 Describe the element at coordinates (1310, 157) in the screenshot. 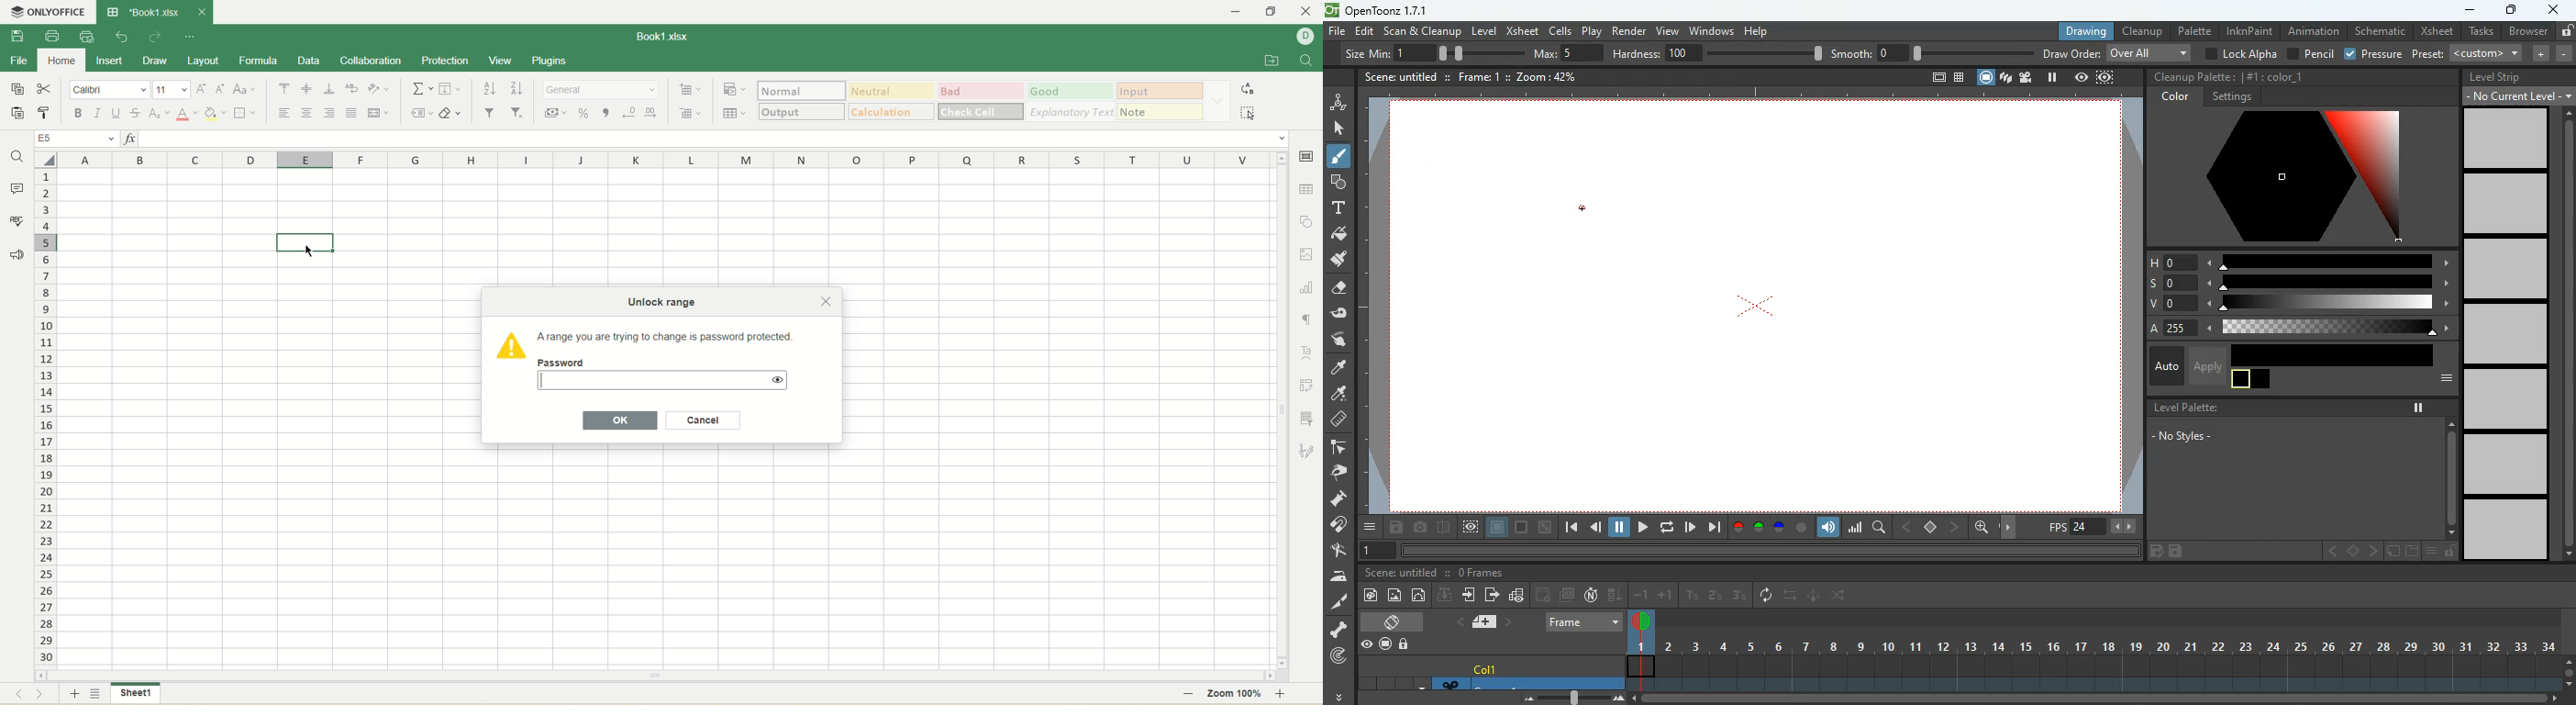

I see `cell settings` at that location.